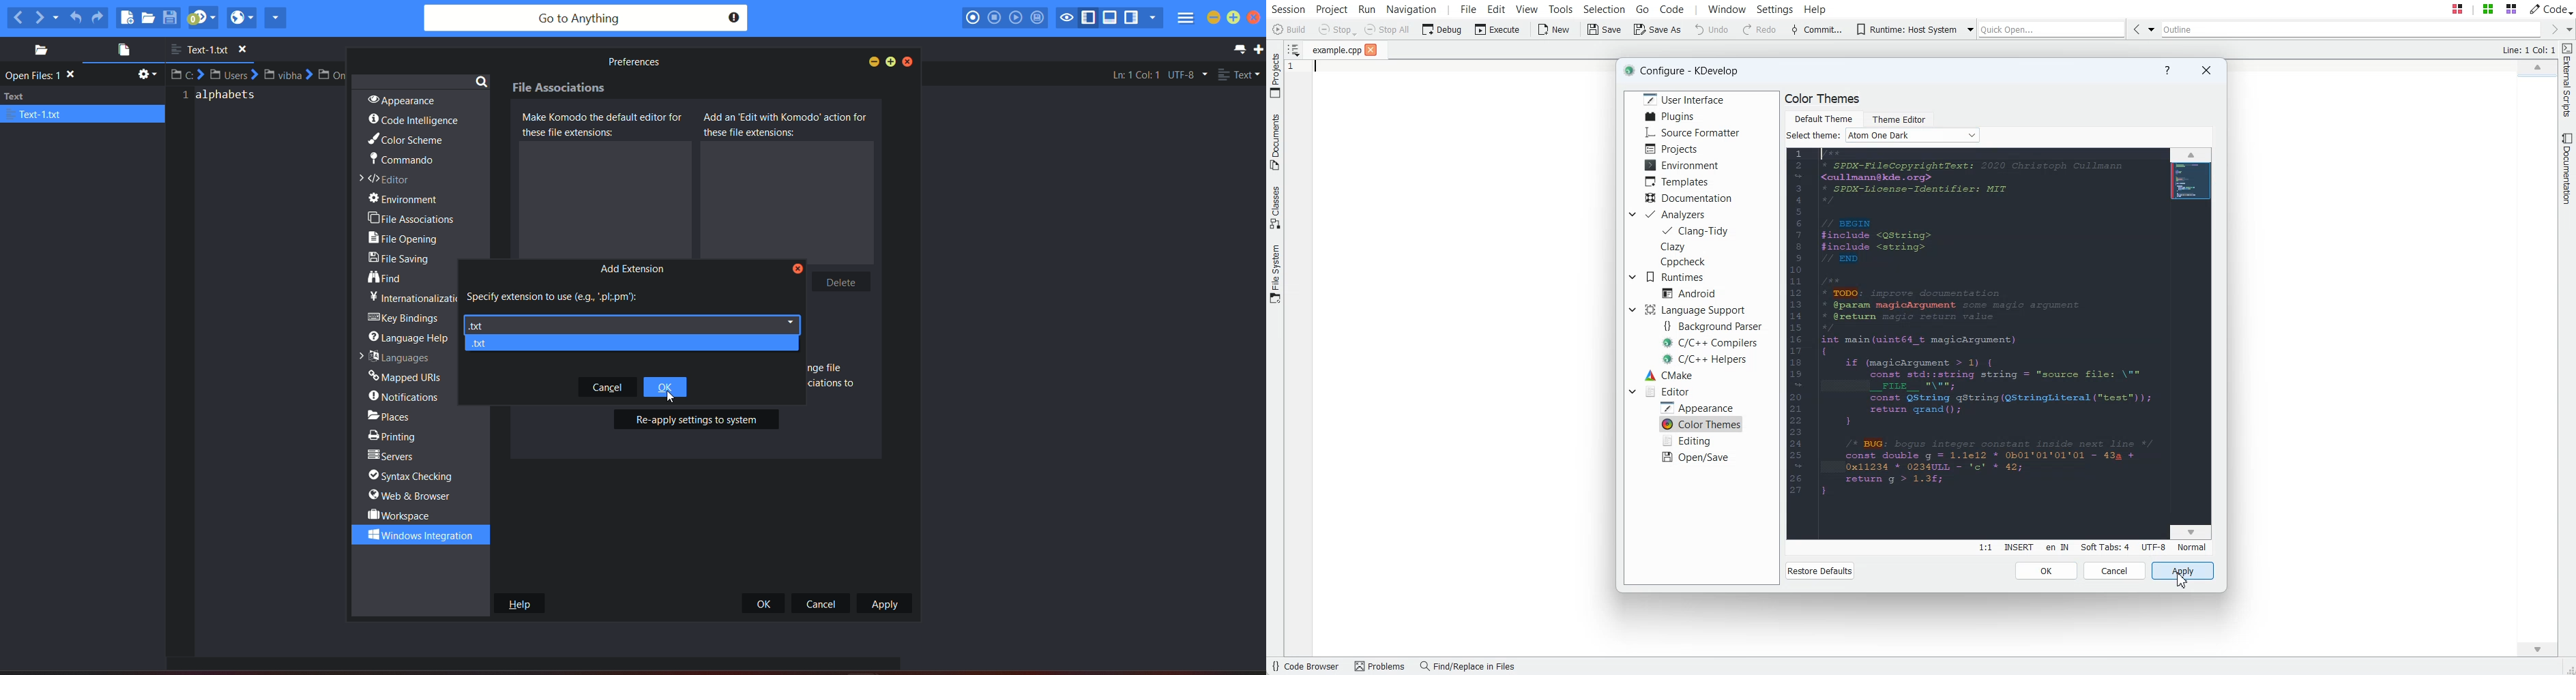 This screenshot has width=2576, height=700. What do you see at coordinates (765, 603) in the screenshot?
I see `ok` at bounding box center [765, 603].